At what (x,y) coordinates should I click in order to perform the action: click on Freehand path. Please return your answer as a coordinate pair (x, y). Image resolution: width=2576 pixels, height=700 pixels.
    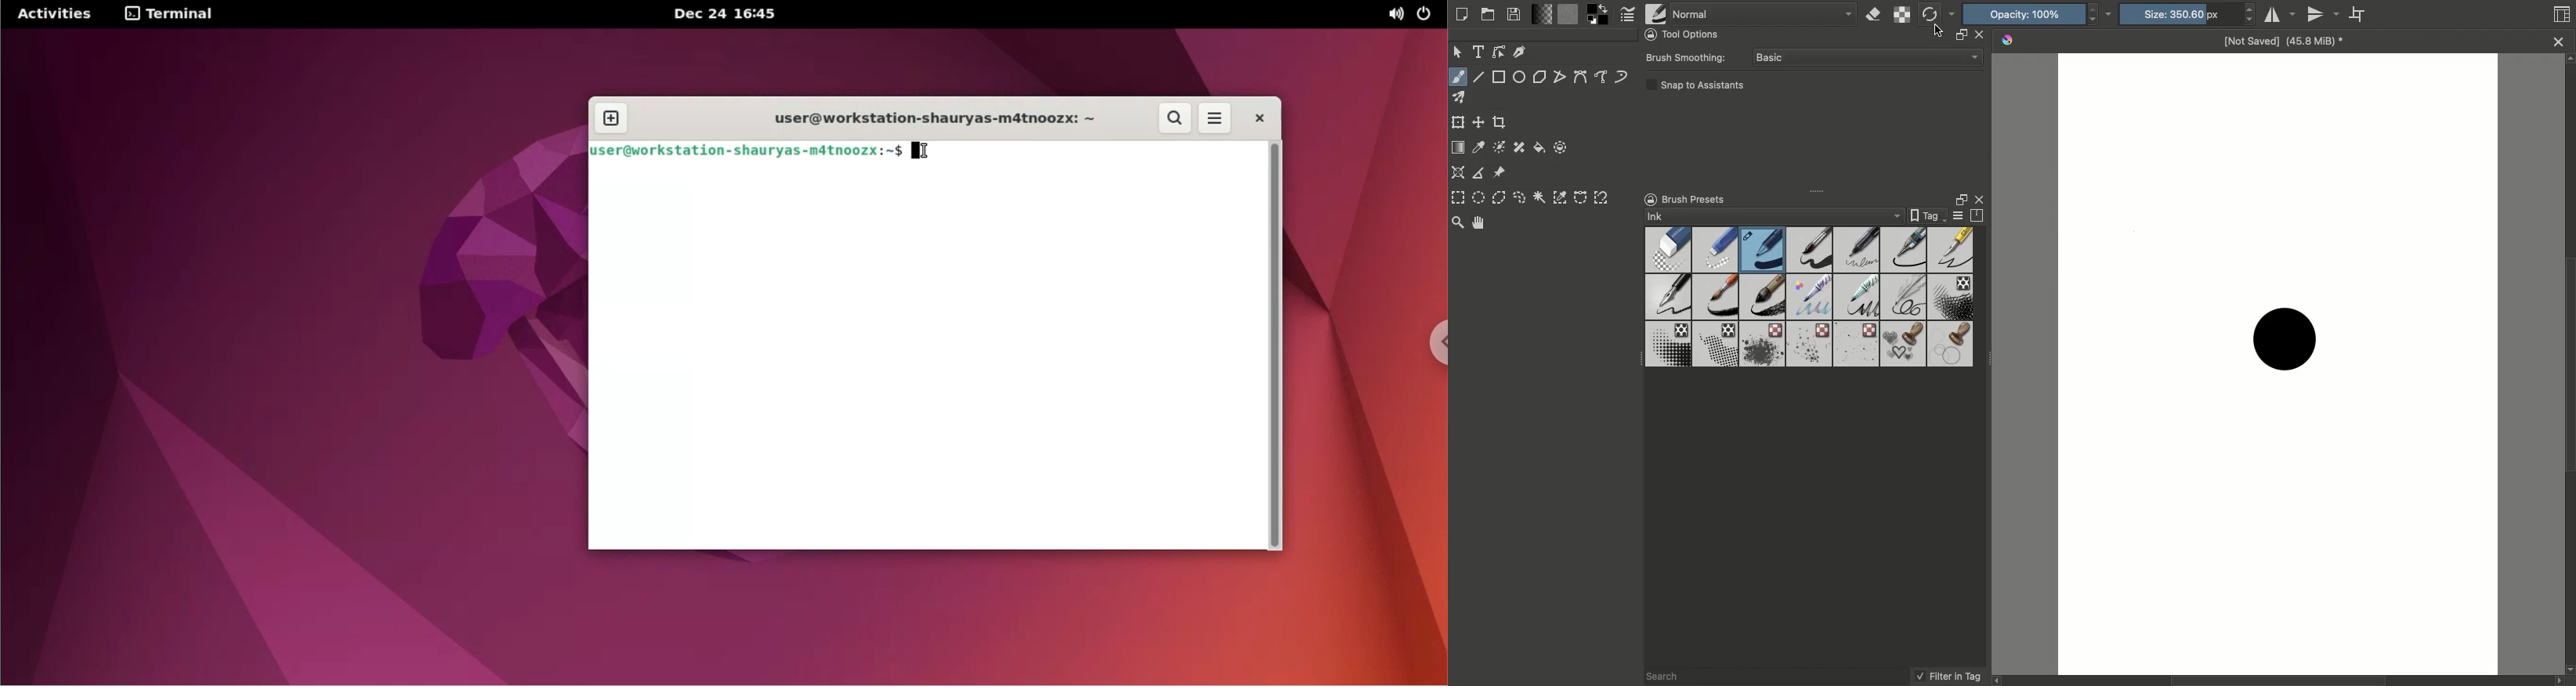
    Looking at the image, I should click on (1602, 78).